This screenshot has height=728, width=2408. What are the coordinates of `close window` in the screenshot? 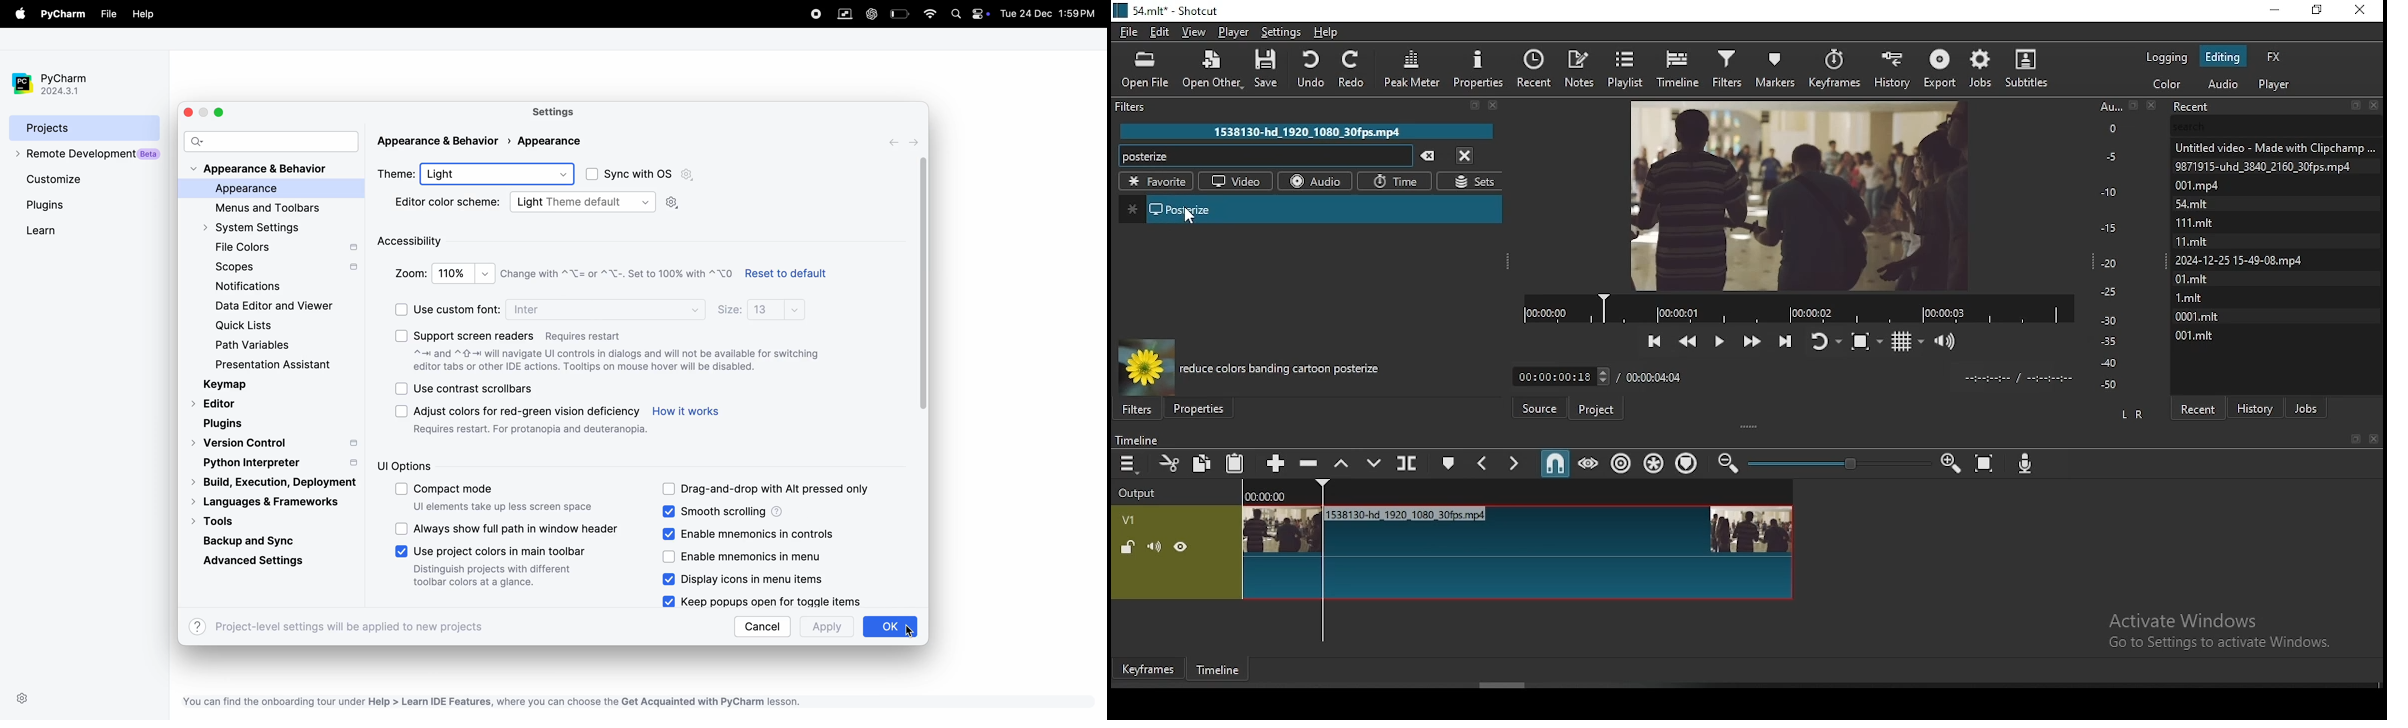 It's located at (2364, 11).